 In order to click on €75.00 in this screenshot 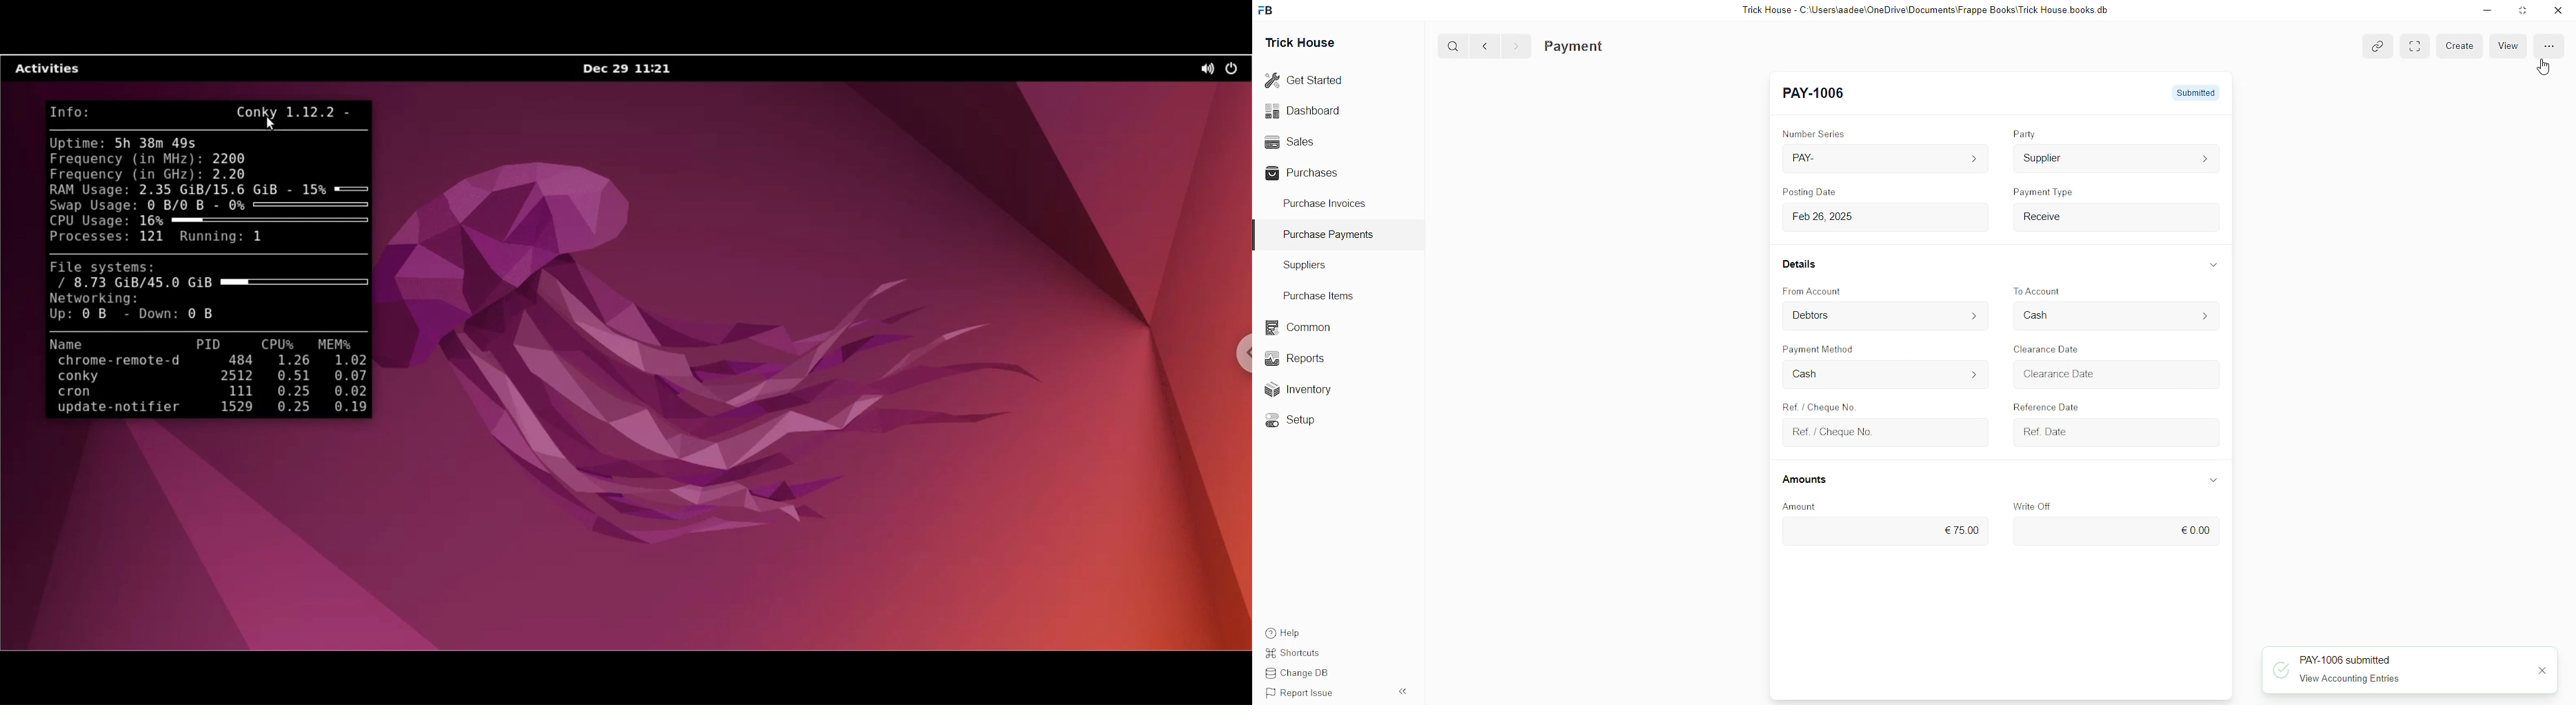, I will do `click(1954, 528)`.